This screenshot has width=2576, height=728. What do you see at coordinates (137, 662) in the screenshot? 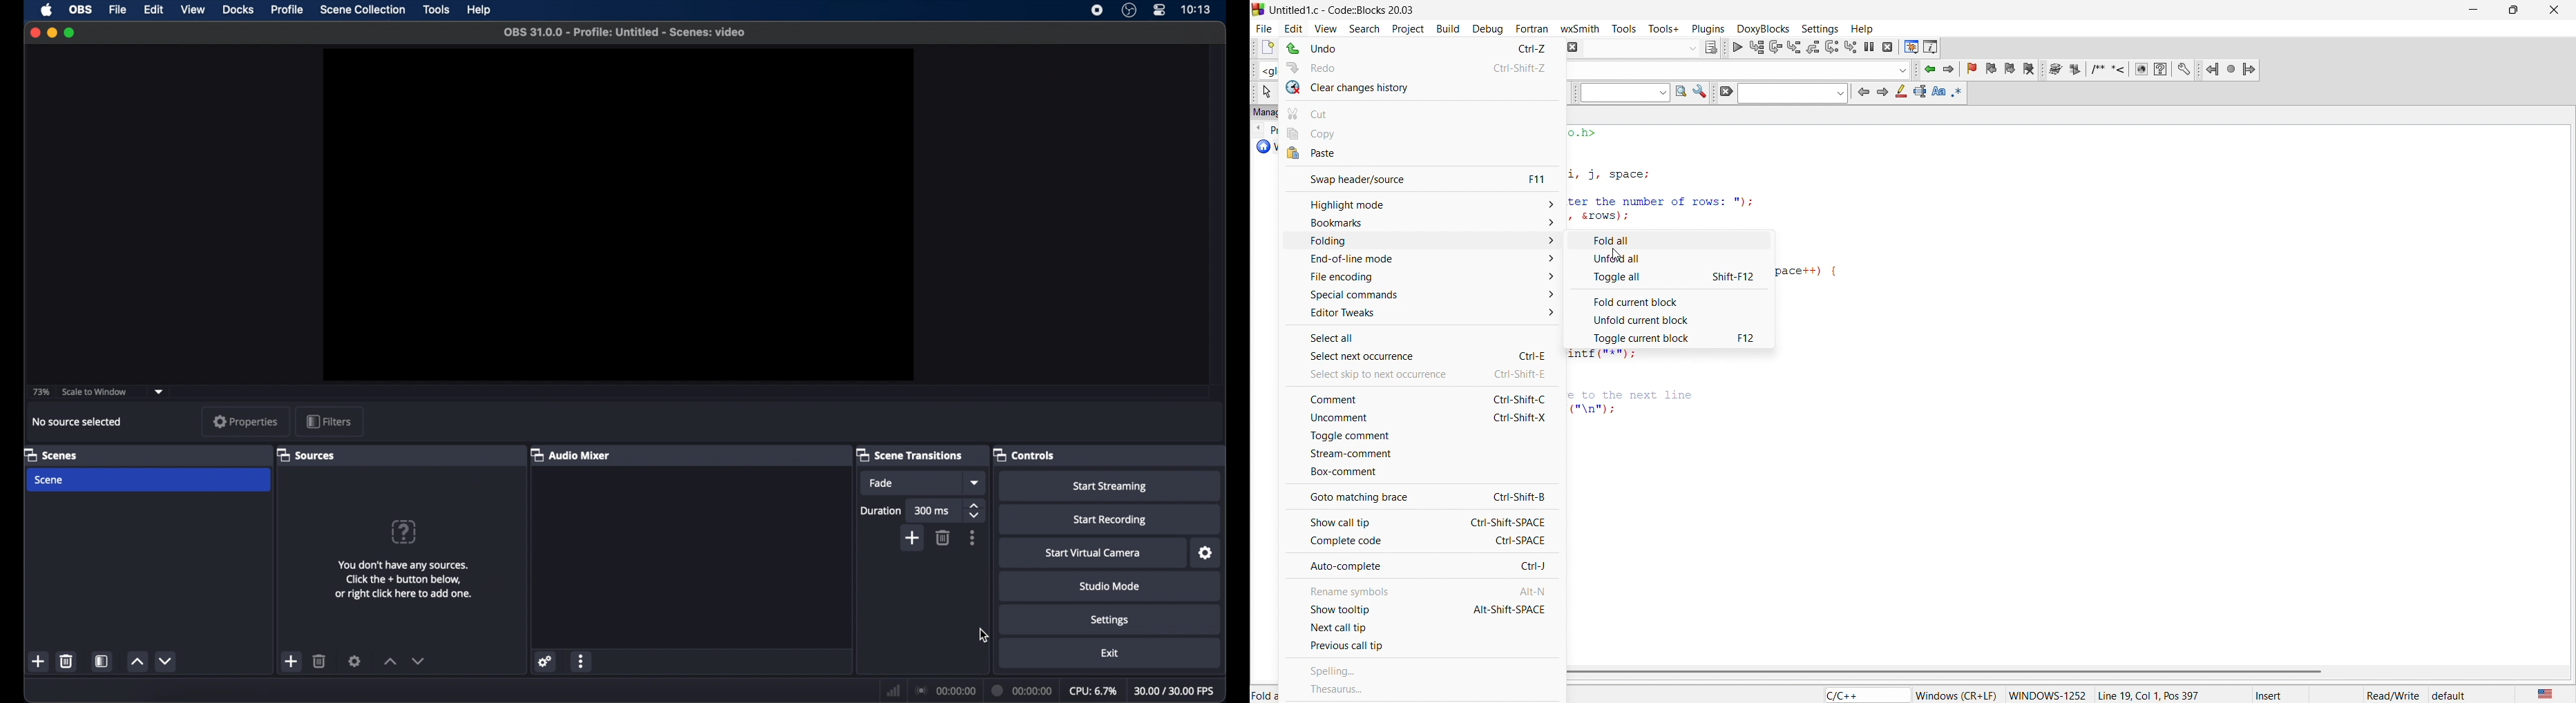
I see `increment` at bounding box center [137, 662].